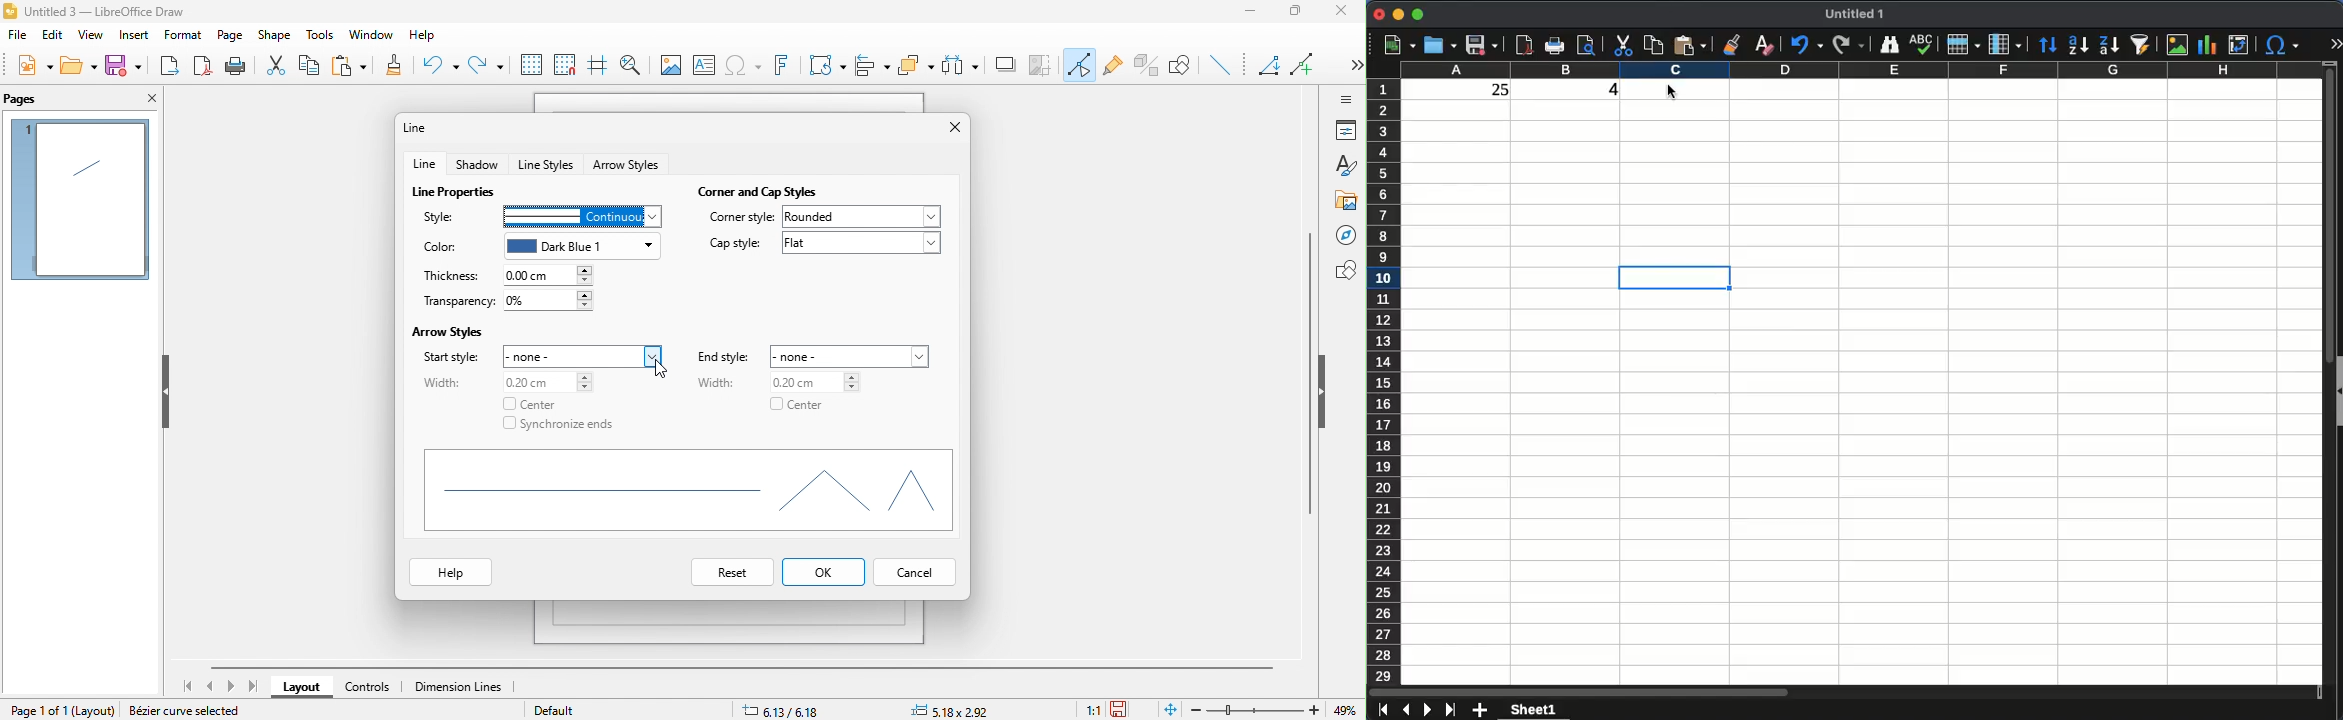  What do you see at coordinates (578, 711) in the screenshot?
I see `default` at bounding box center [578, 711].